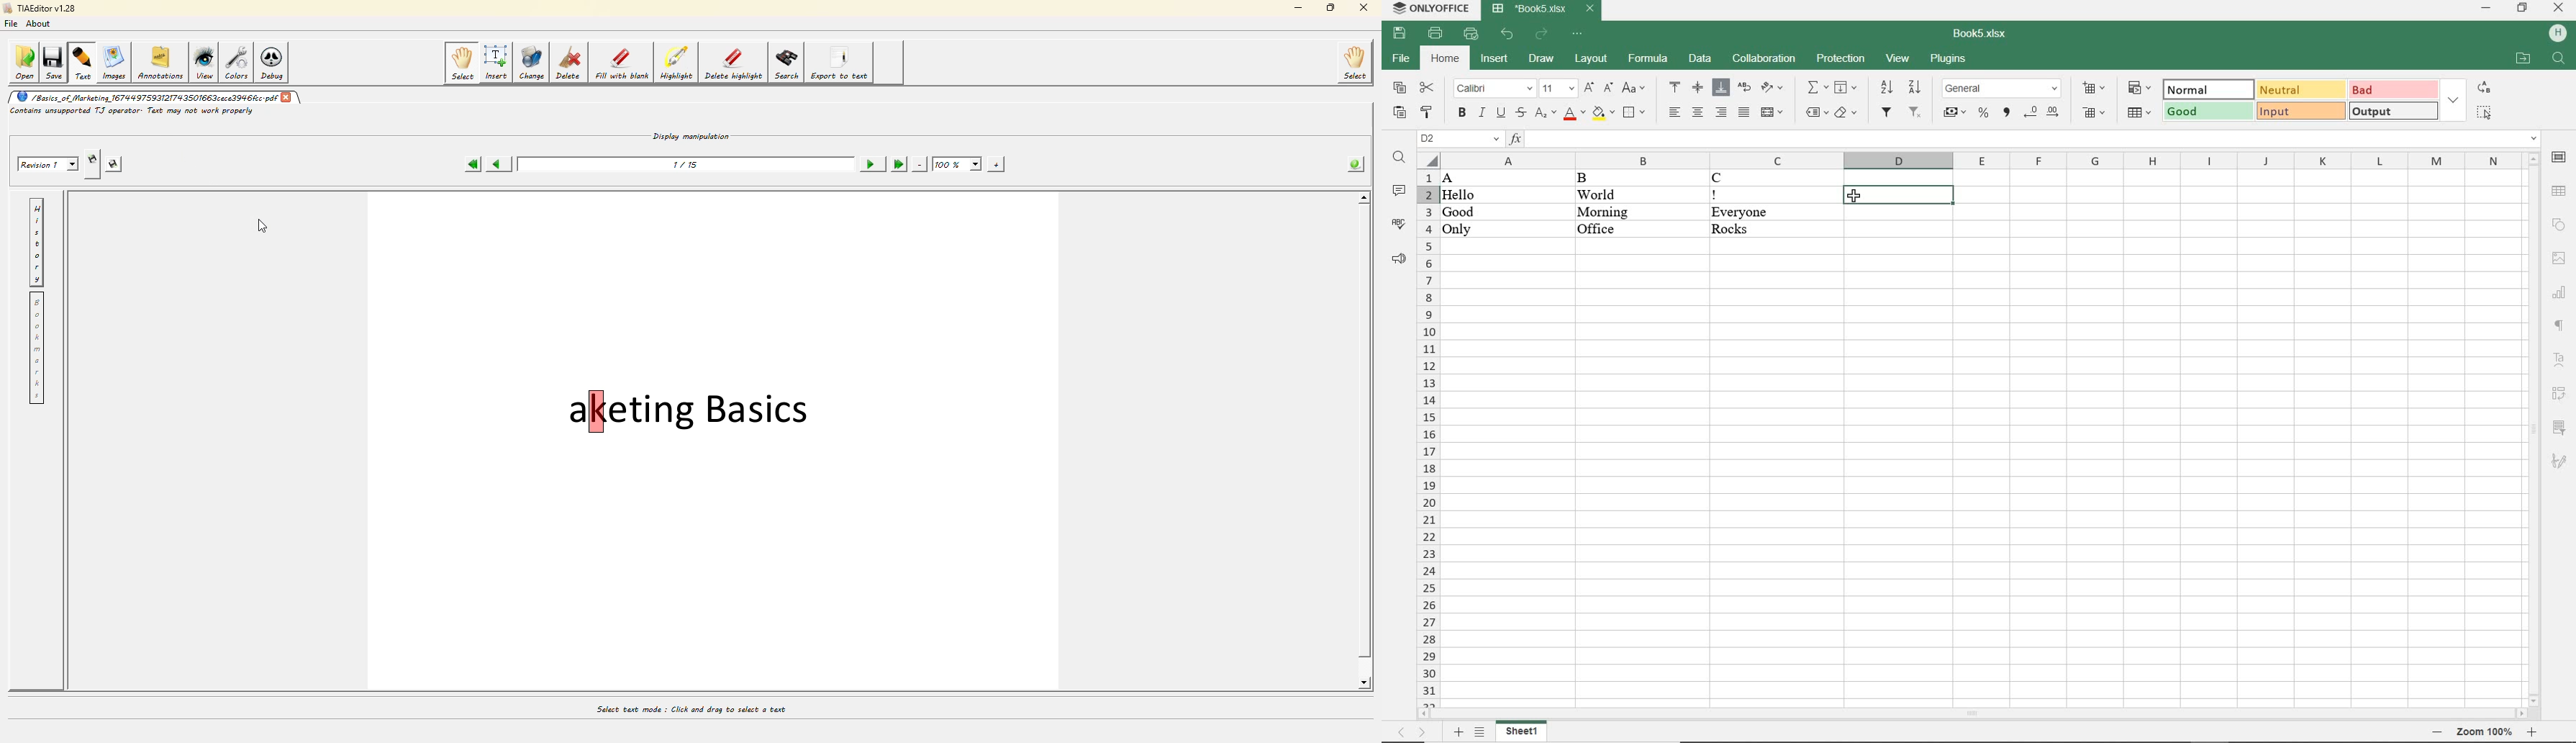  What do you see at coordinates (1428, 9) in the screenshot?
I see `system name` at bounding box center [1428, 9].